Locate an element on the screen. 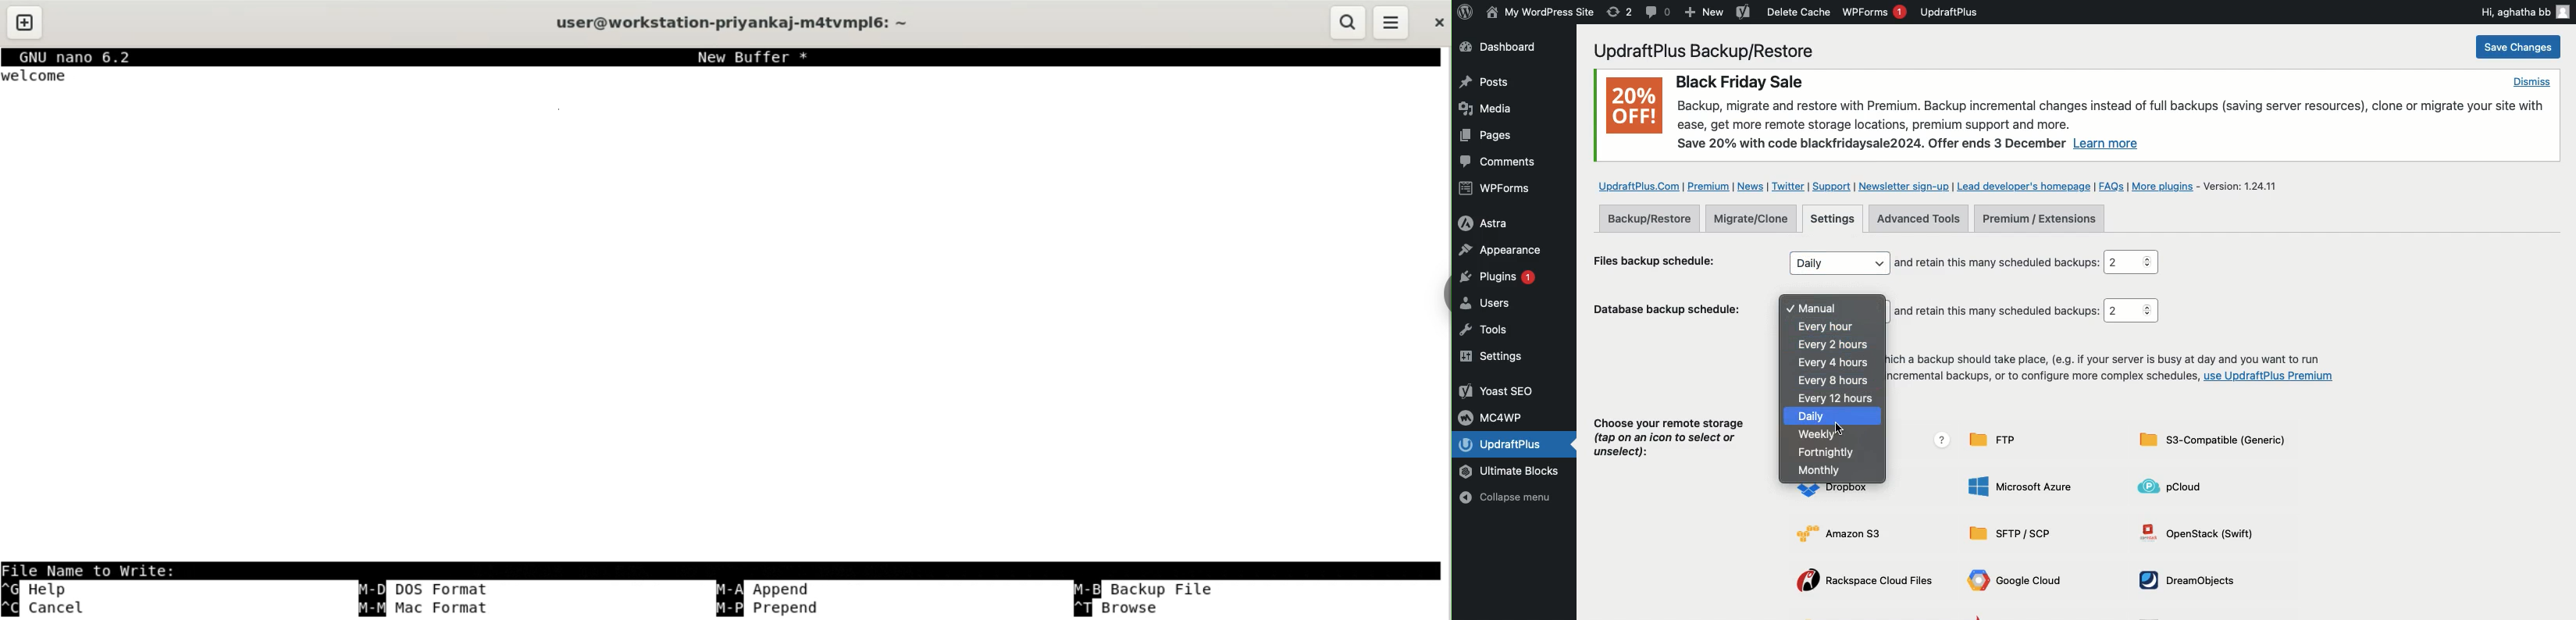 The height and width of the screenshot is (644, 2576). FTP is located at coordinates (1999, 440).